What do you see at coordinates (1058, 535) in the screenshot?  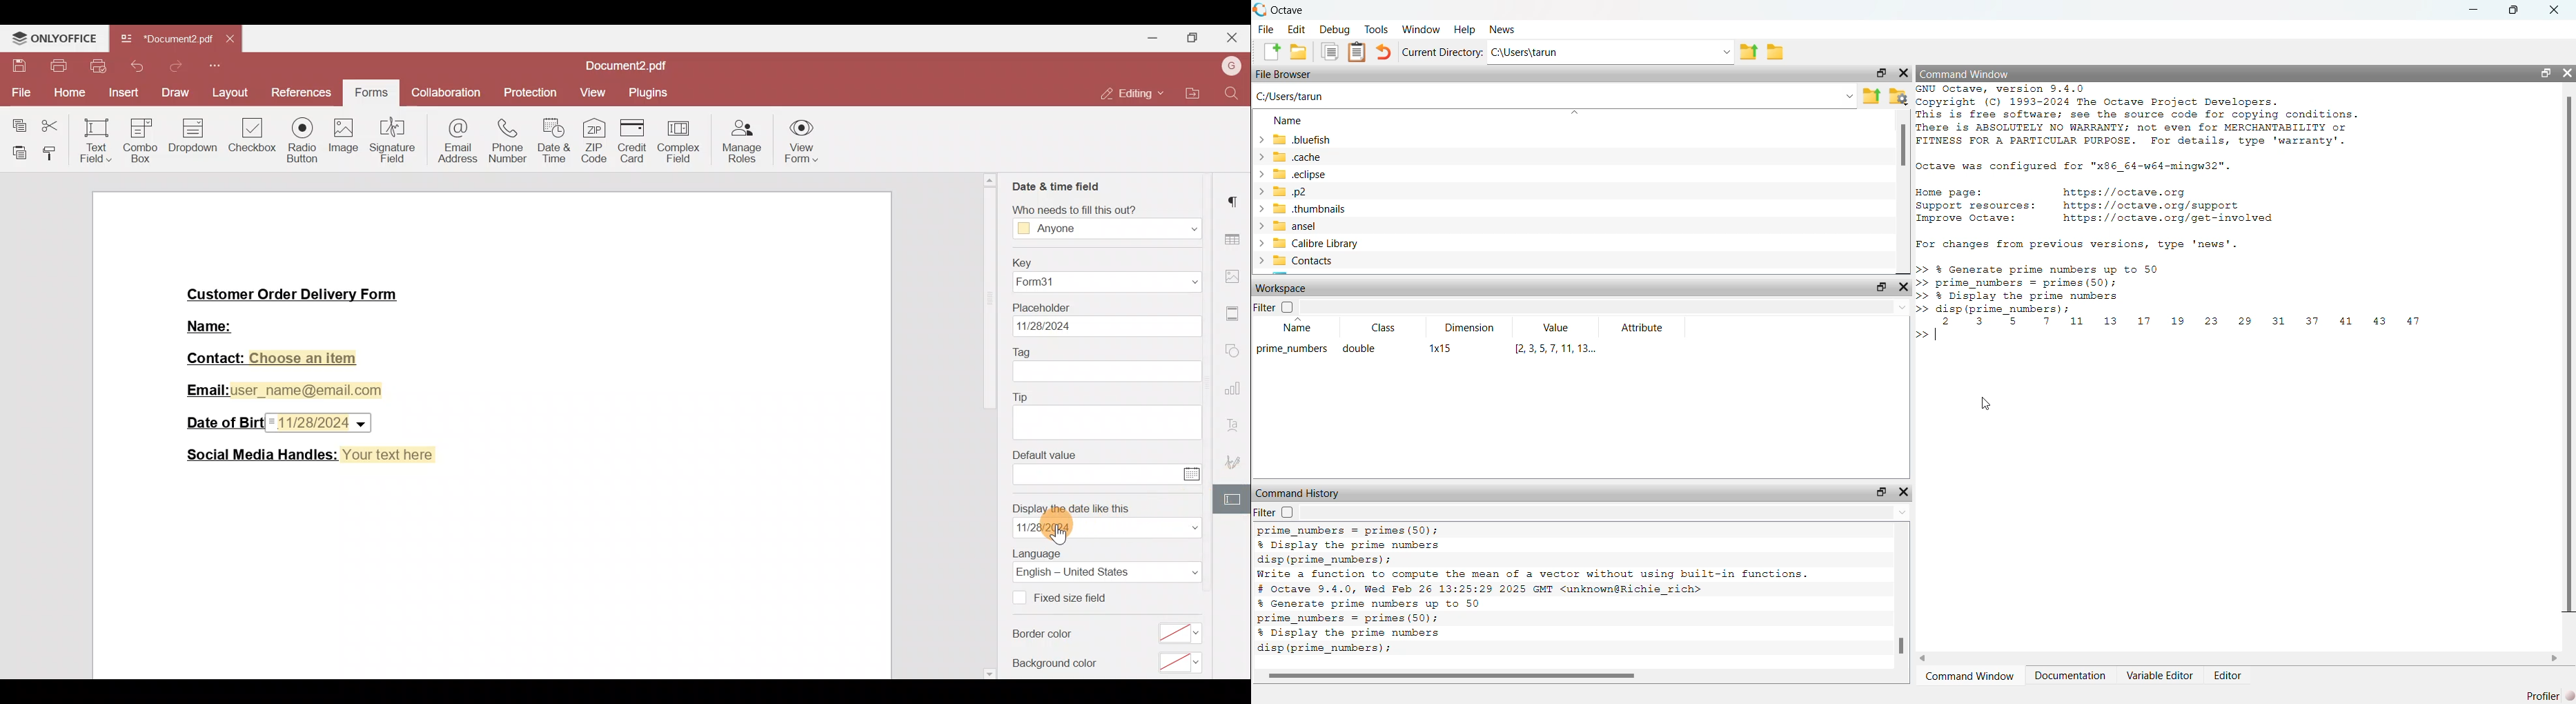 I see `cursor` at bounding box center [1058, 535].